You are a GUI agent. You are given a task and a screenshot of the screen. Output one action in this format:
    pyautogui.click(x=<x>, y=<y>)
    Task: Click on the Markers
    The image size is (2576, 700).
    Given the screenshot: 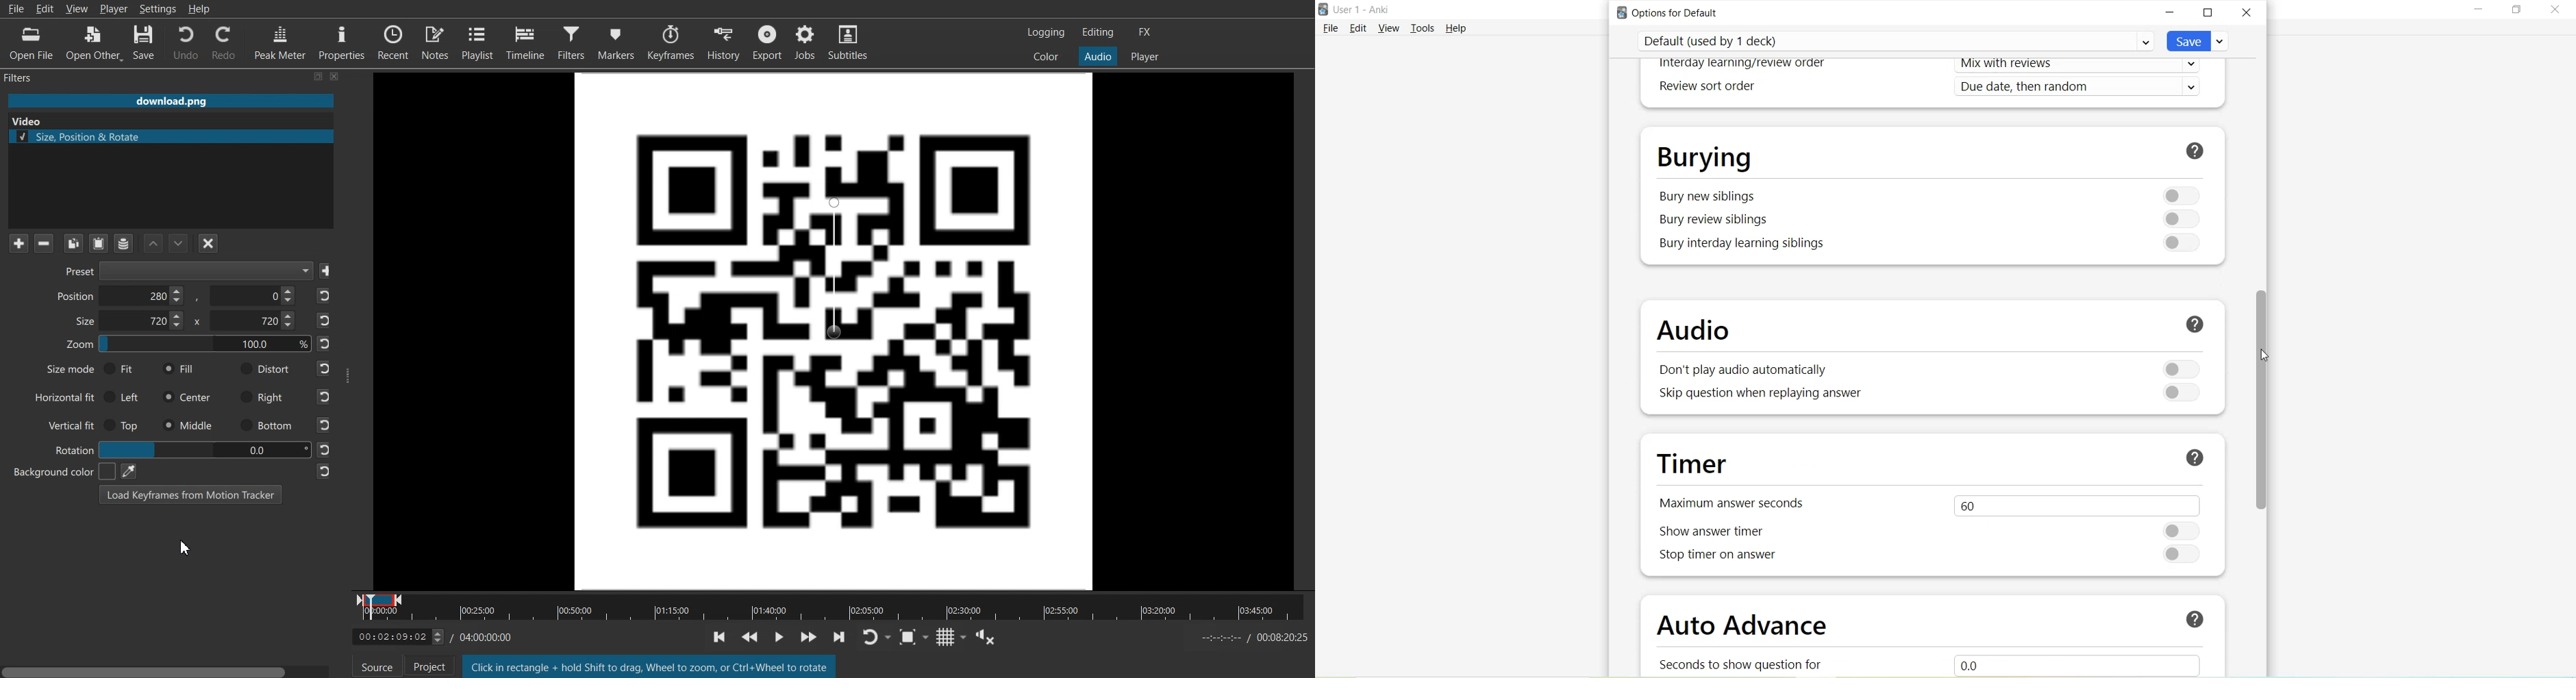 What is the action you would take?
    pyautogui.click(x=617, y=42)
    